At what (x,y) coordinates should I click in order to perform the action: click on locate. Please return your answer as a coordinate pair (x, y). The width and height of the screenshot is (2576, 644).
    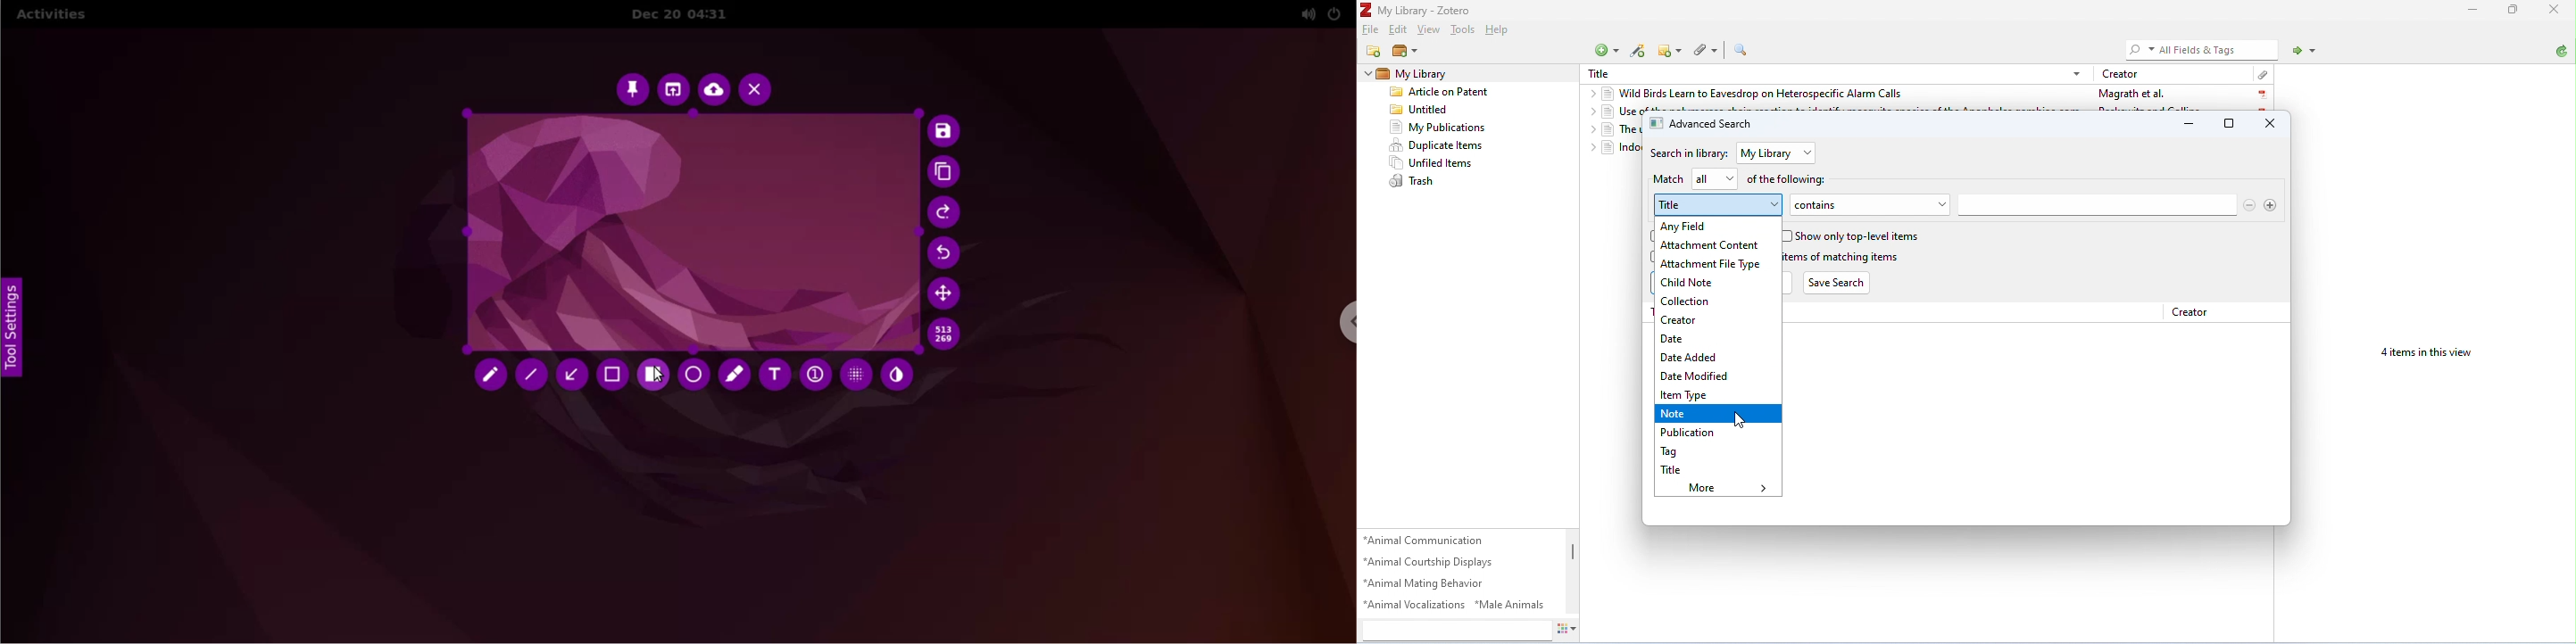
    Looking at the image, I should click on (2306, 52).